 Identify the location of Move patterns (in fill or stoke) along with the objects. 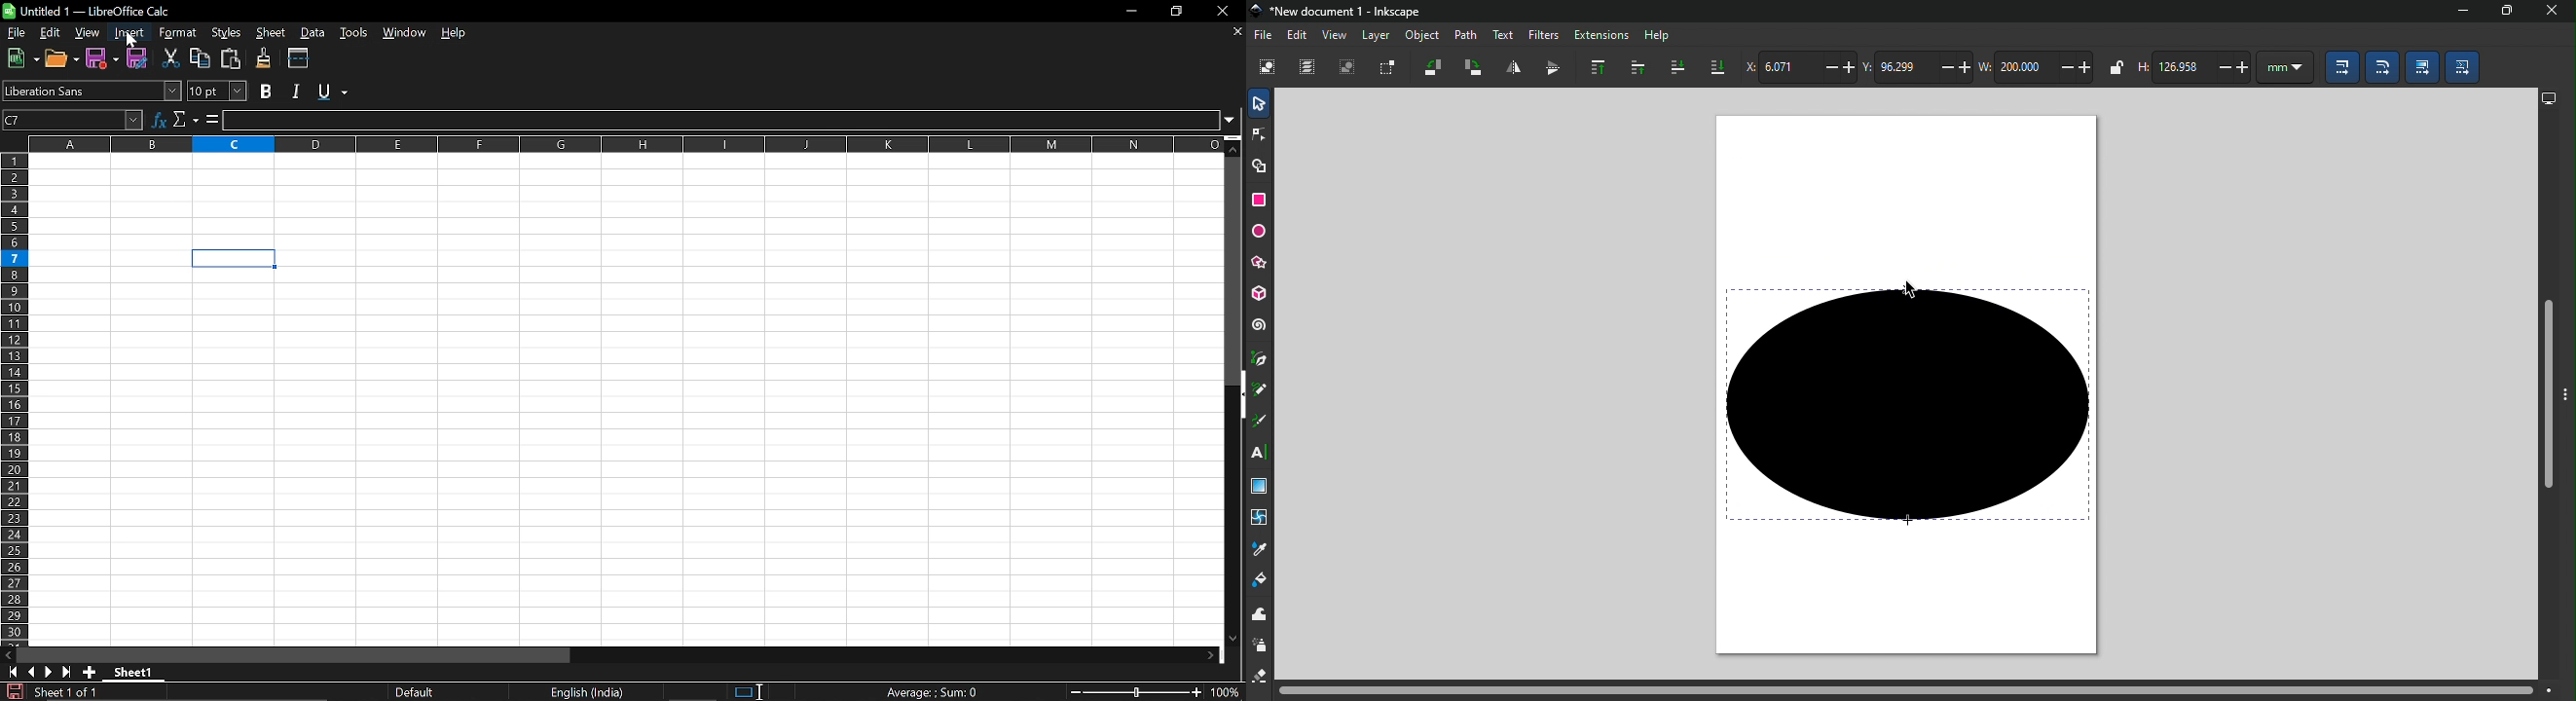
(2461, 67).